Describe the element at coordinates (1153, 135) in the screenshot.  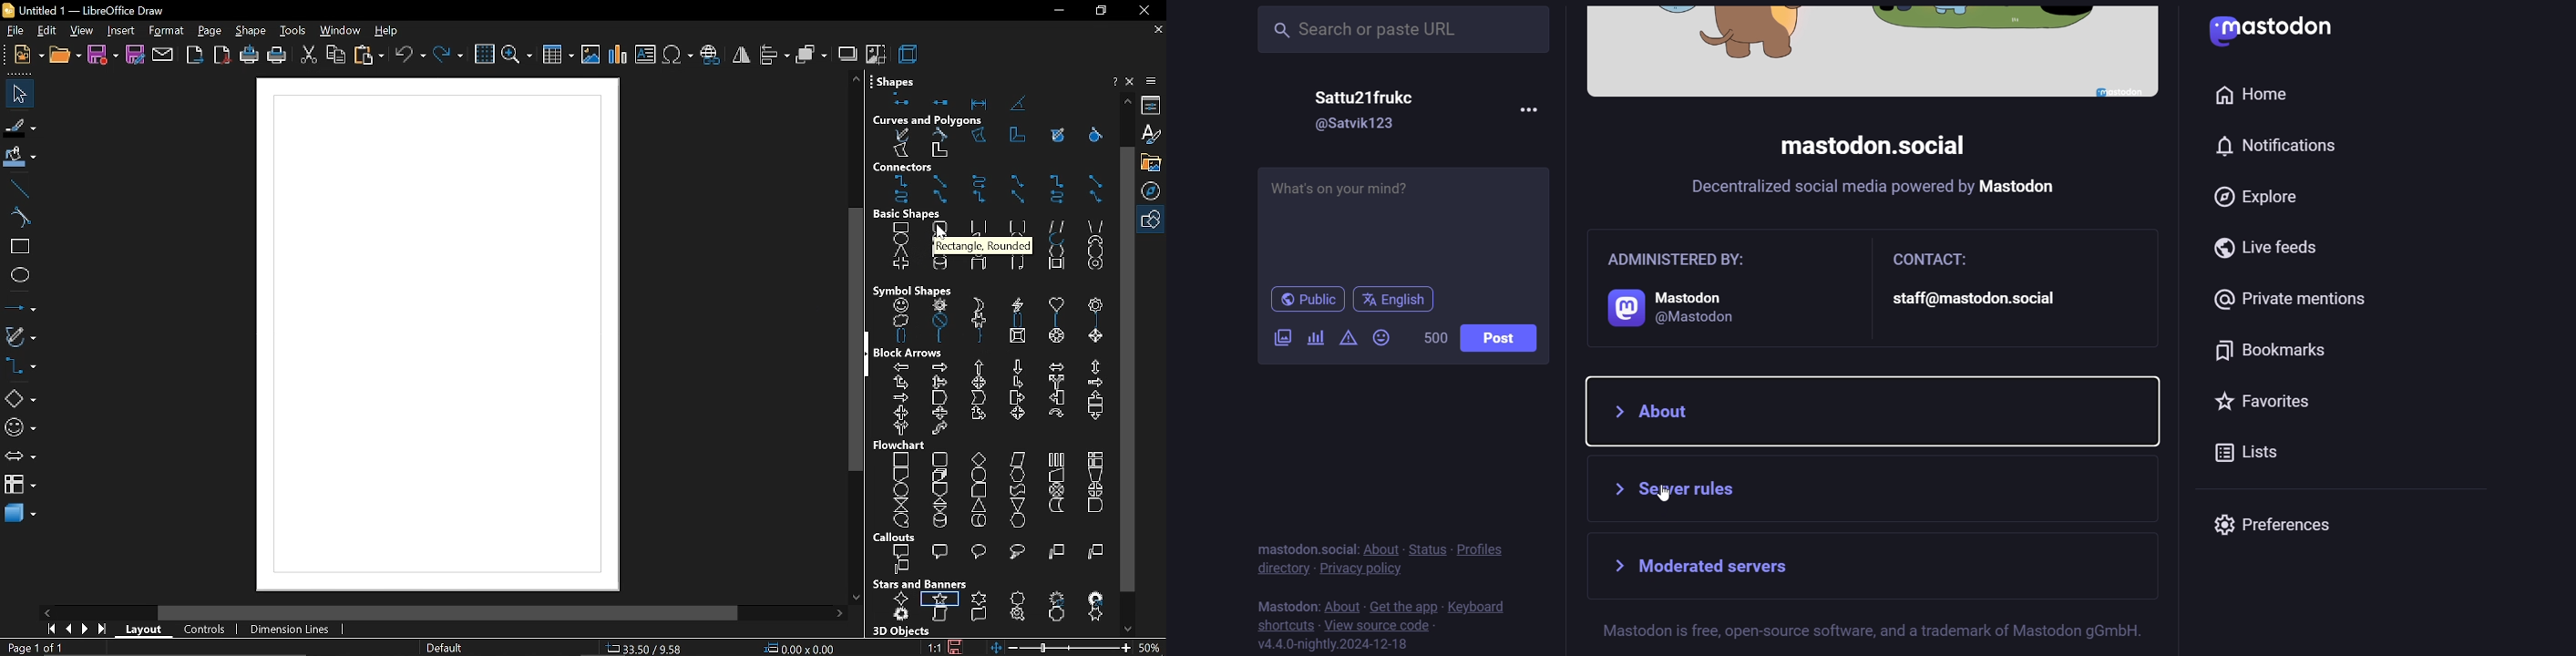
I see `styles` at that location.